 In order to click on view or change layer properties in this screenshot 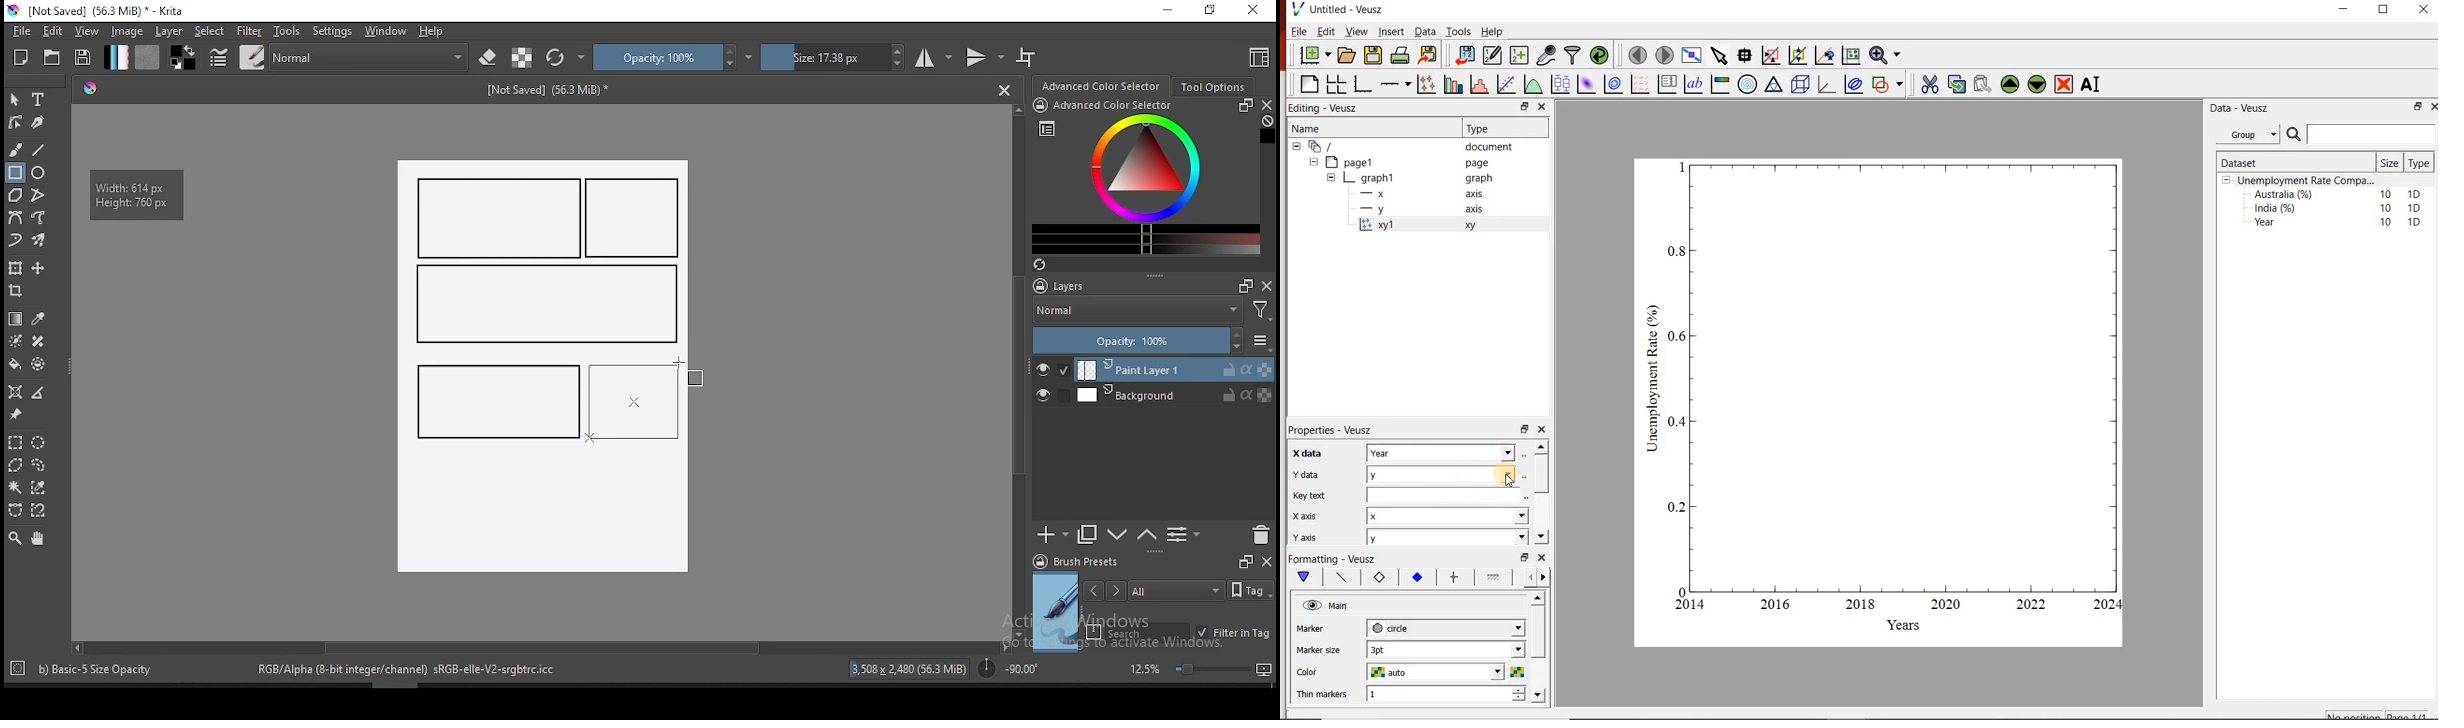, I will do `click(1183, 534)`.